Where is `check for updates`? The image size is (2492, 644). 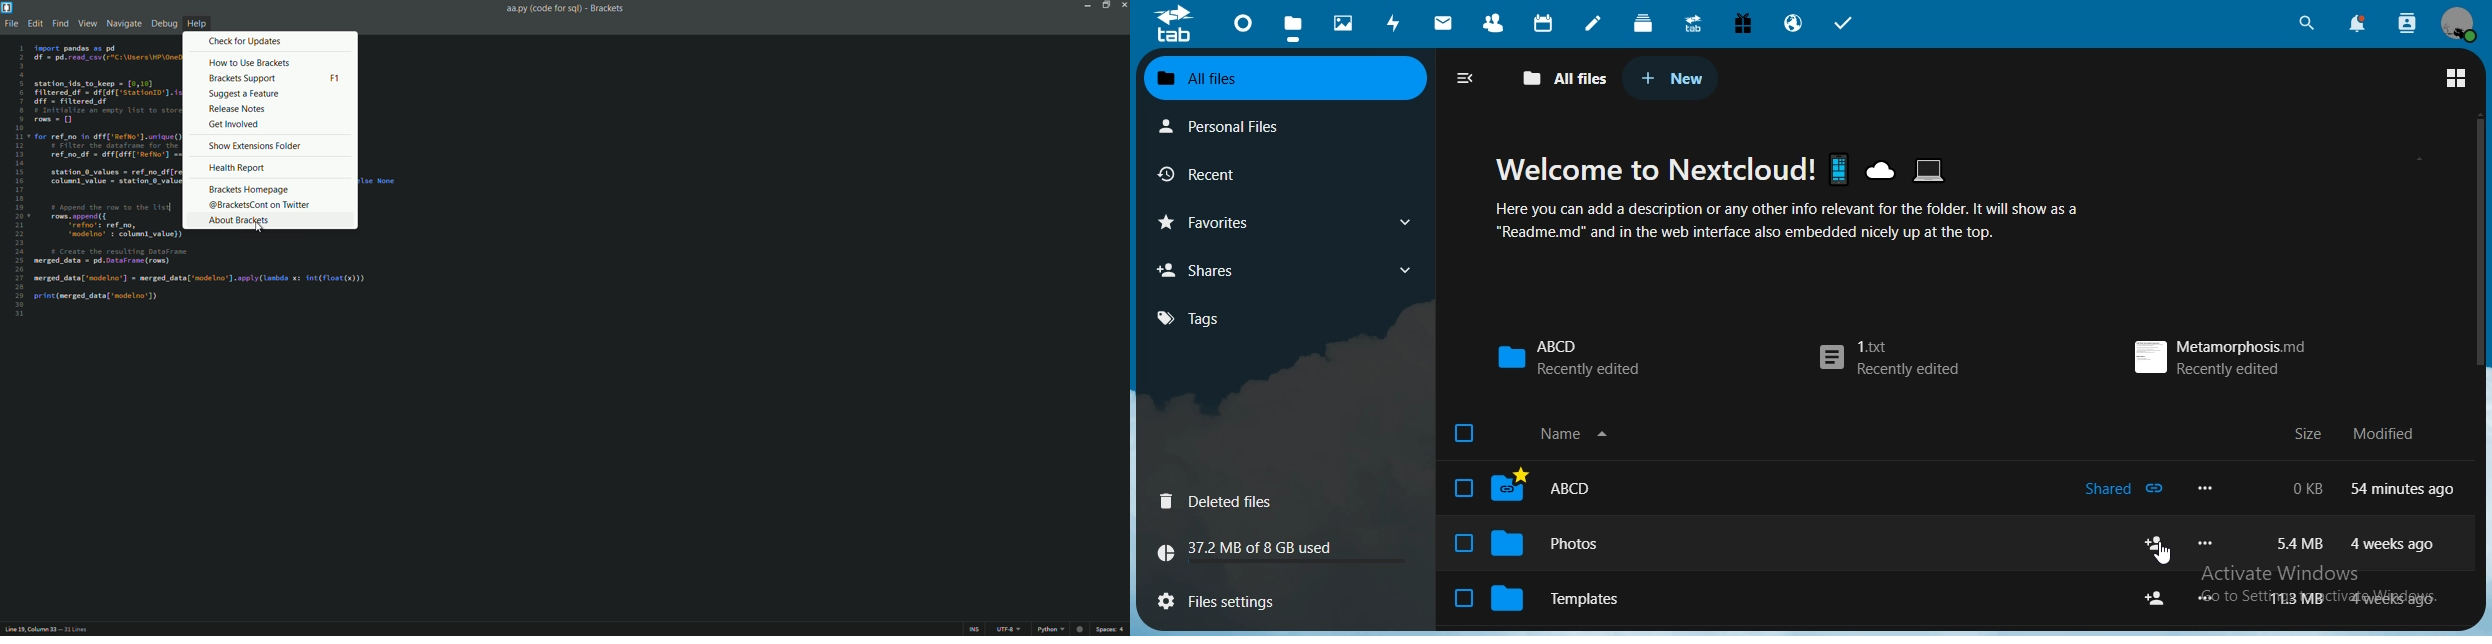 check for updates is located at coordinates (244, 40).